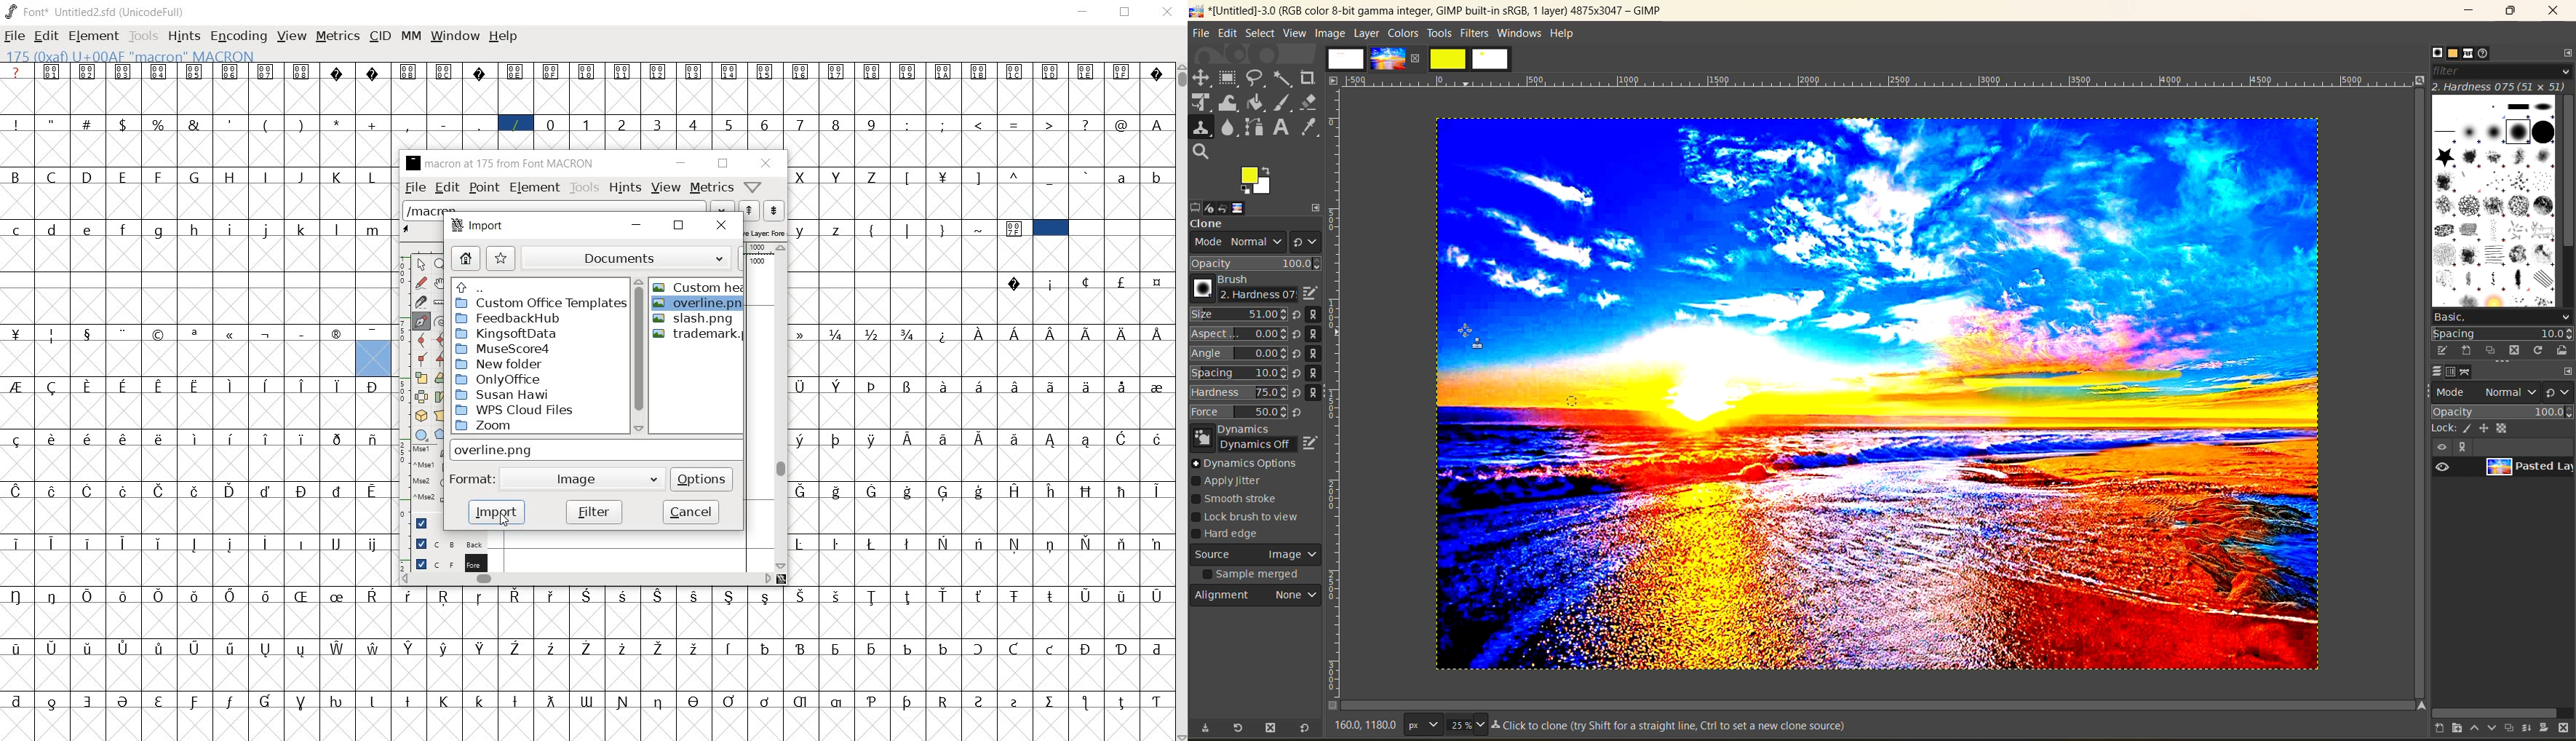 This screenshot has height=756, width=2576. What do you see at coordinates (419, 282) in the screenshot?
I see `freehand` at bounding box center [419, 282].